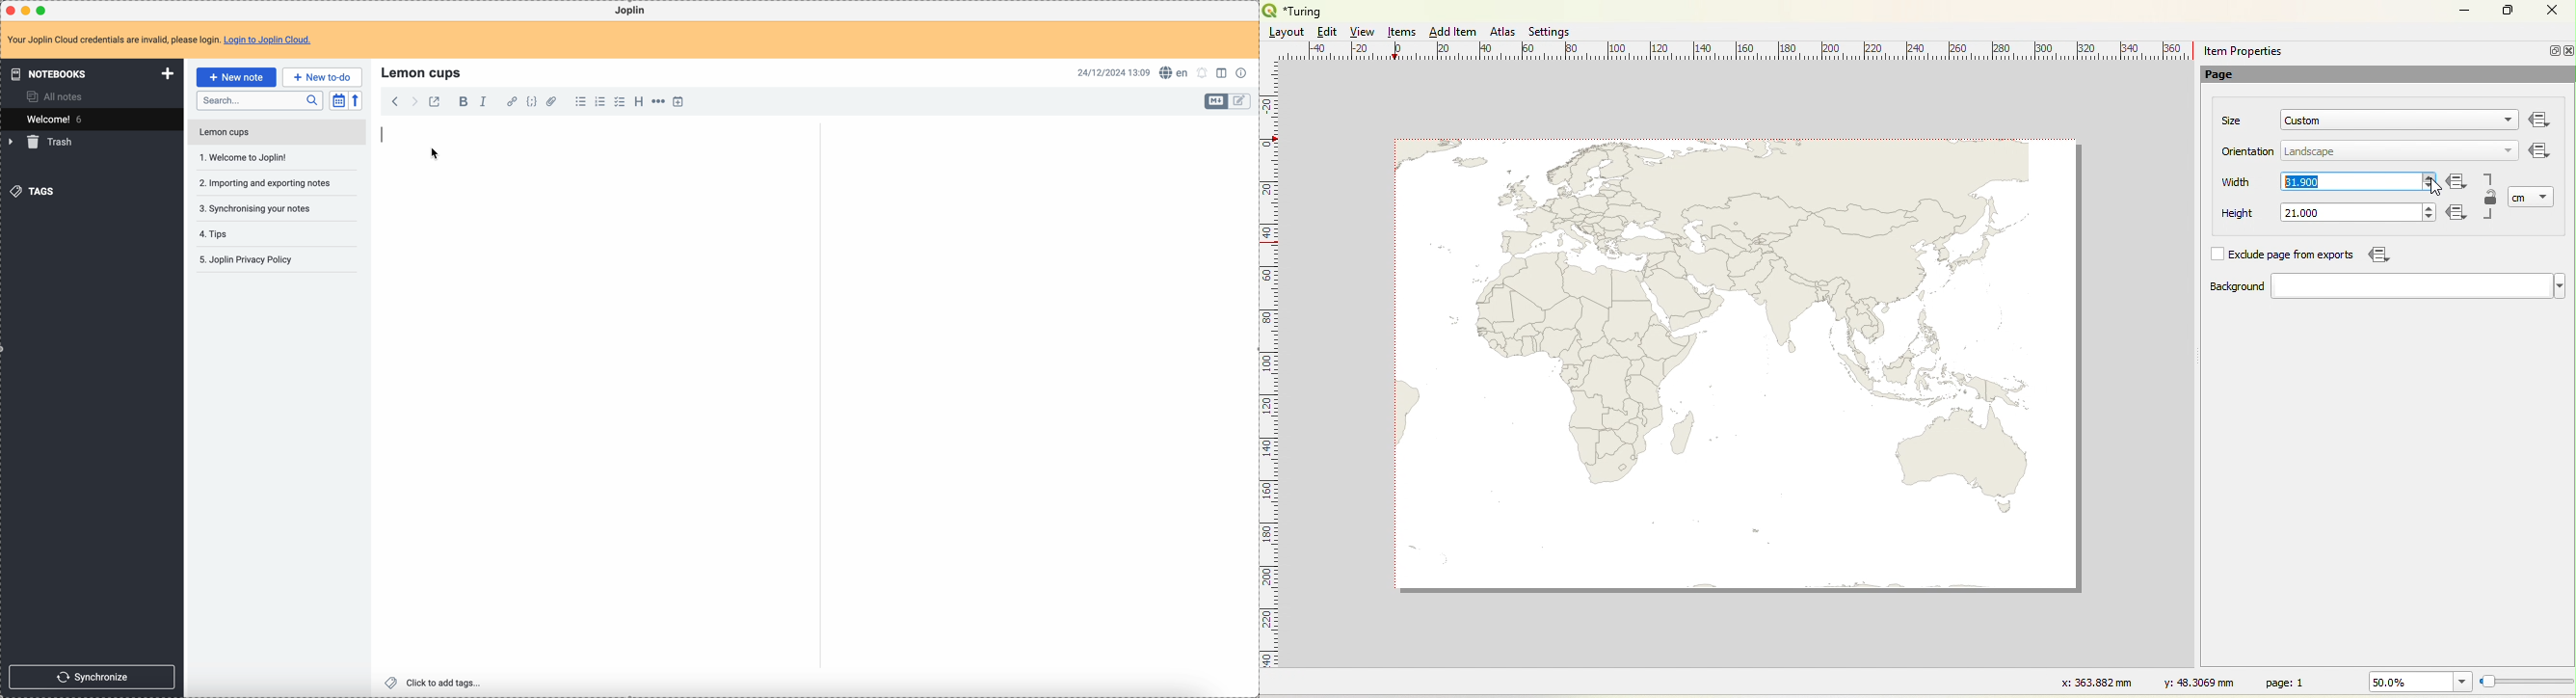 This screenshot has width=2576, height=700. Describe the element at coordinates (630, 11) in the screenshot. I see `Joplin` at that location.